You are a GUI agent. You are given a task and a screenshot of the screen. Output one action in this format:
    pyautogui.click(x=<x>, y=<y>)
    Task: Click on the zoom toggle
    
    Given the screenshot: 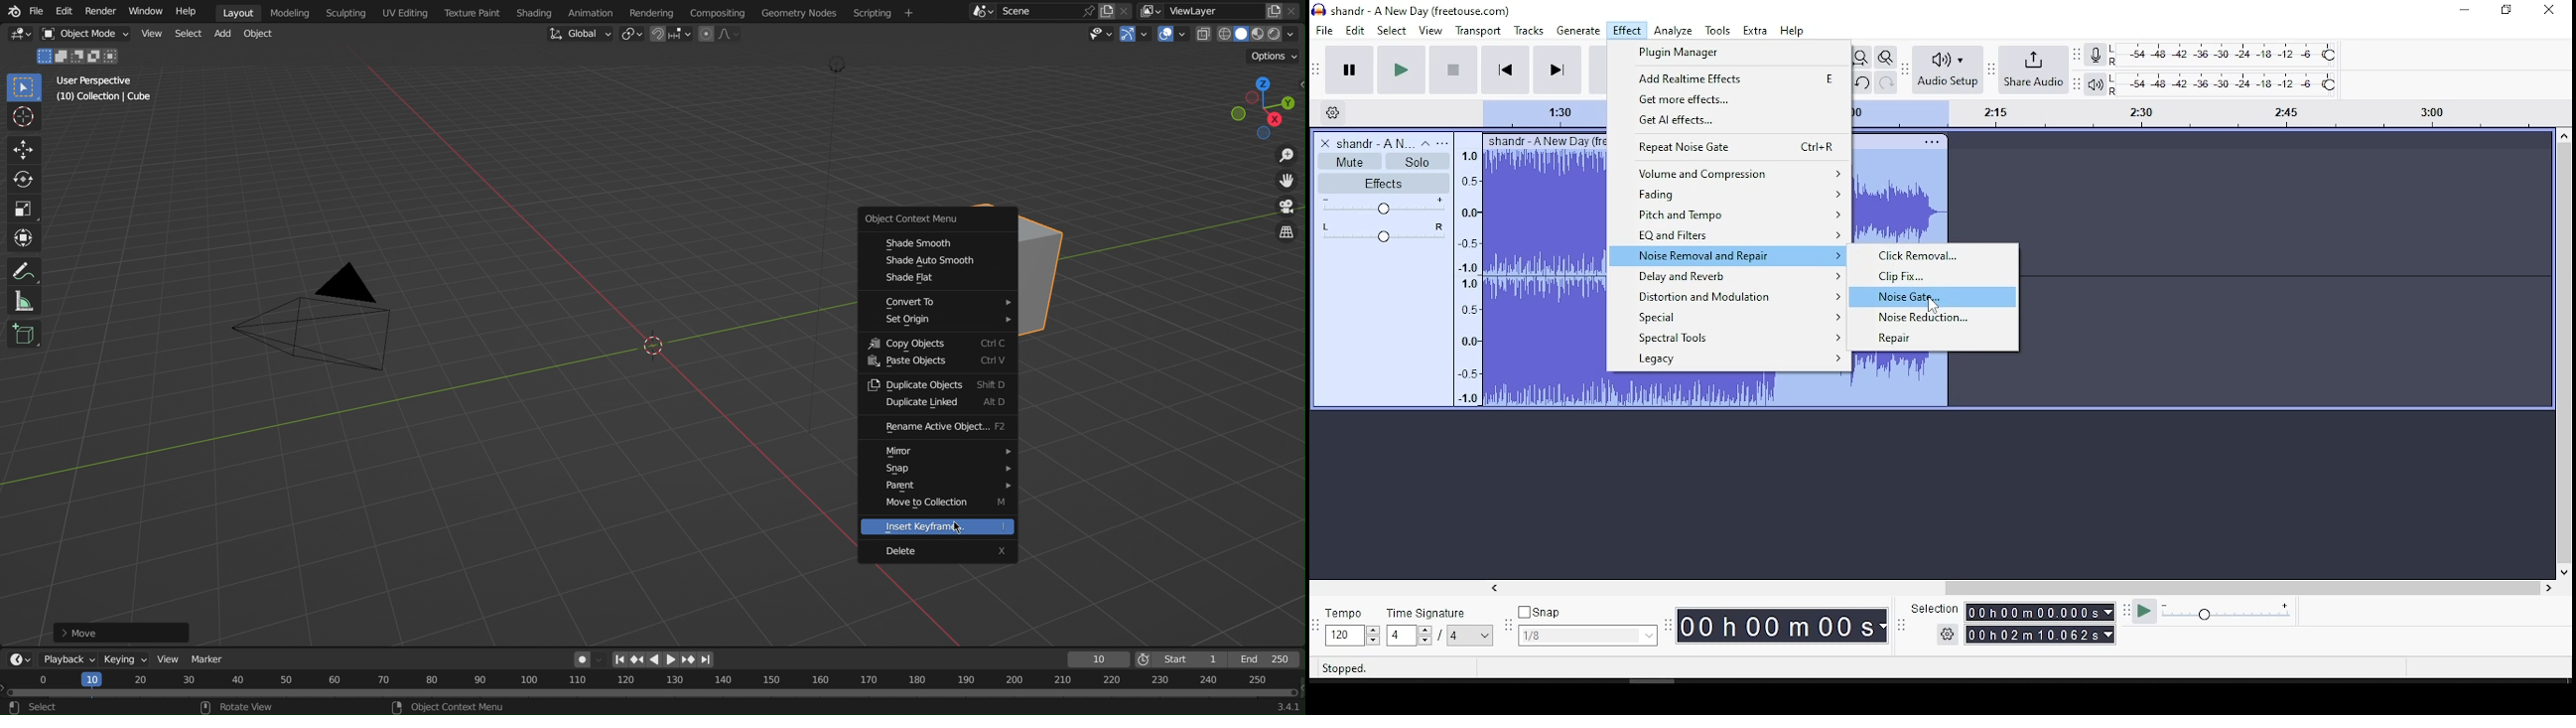 What is the action you would take?
    pyautogui.click(x=1886, y=57)
    